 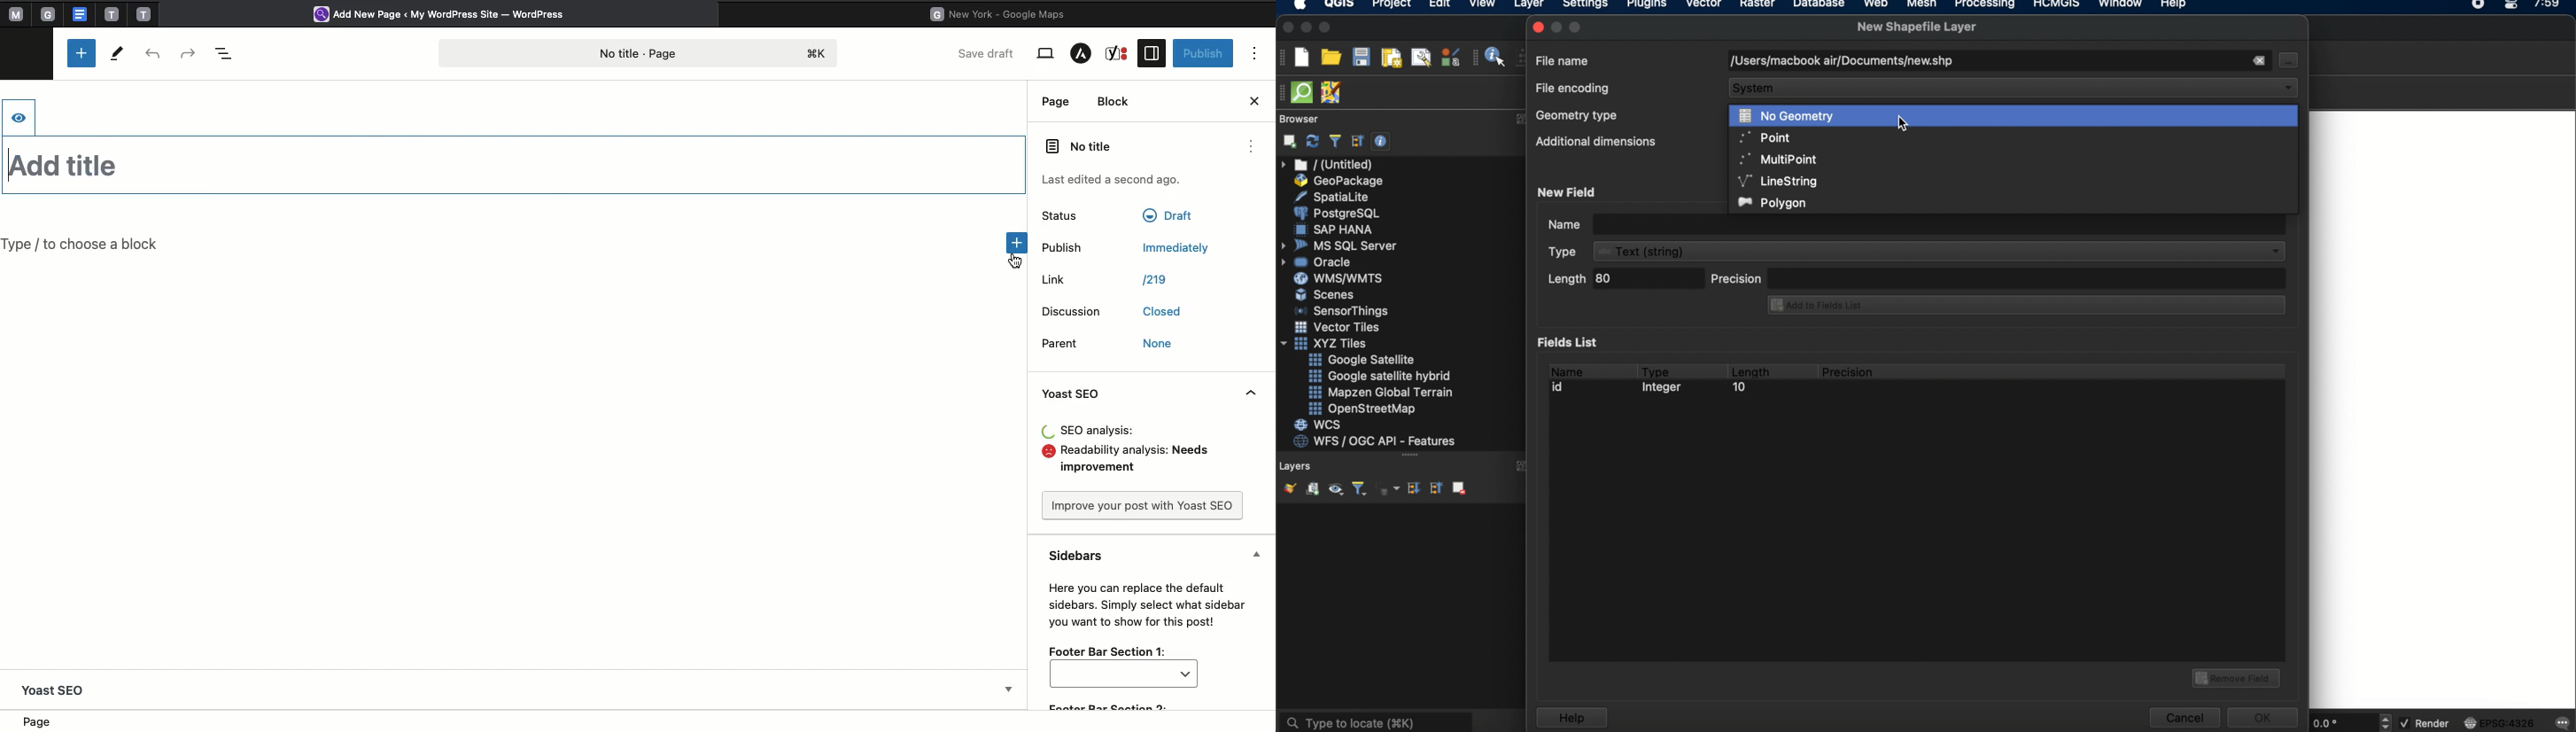 What do you see at coordinates (1358, 489) in the screenshot?
I see `filter legend` at bounding box center [1358, 489].